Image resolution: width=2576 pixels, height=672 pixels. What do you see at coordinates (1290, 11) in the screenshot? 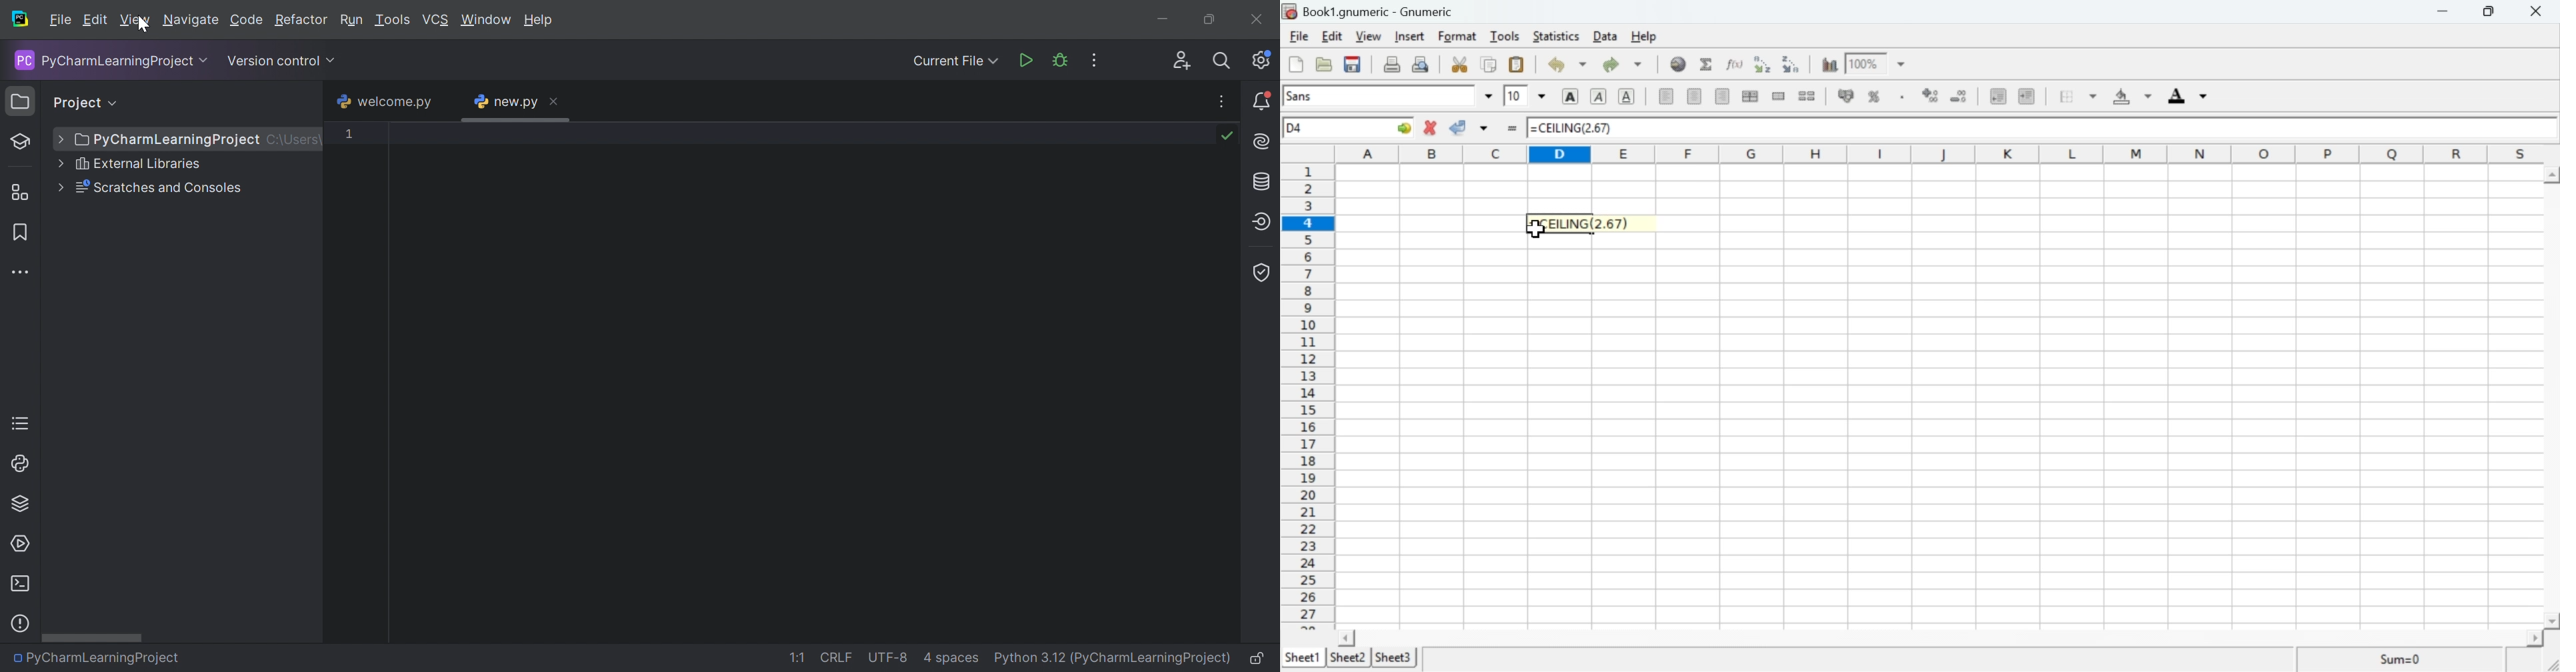
I see `icon` at bounding box center [1290, 11].